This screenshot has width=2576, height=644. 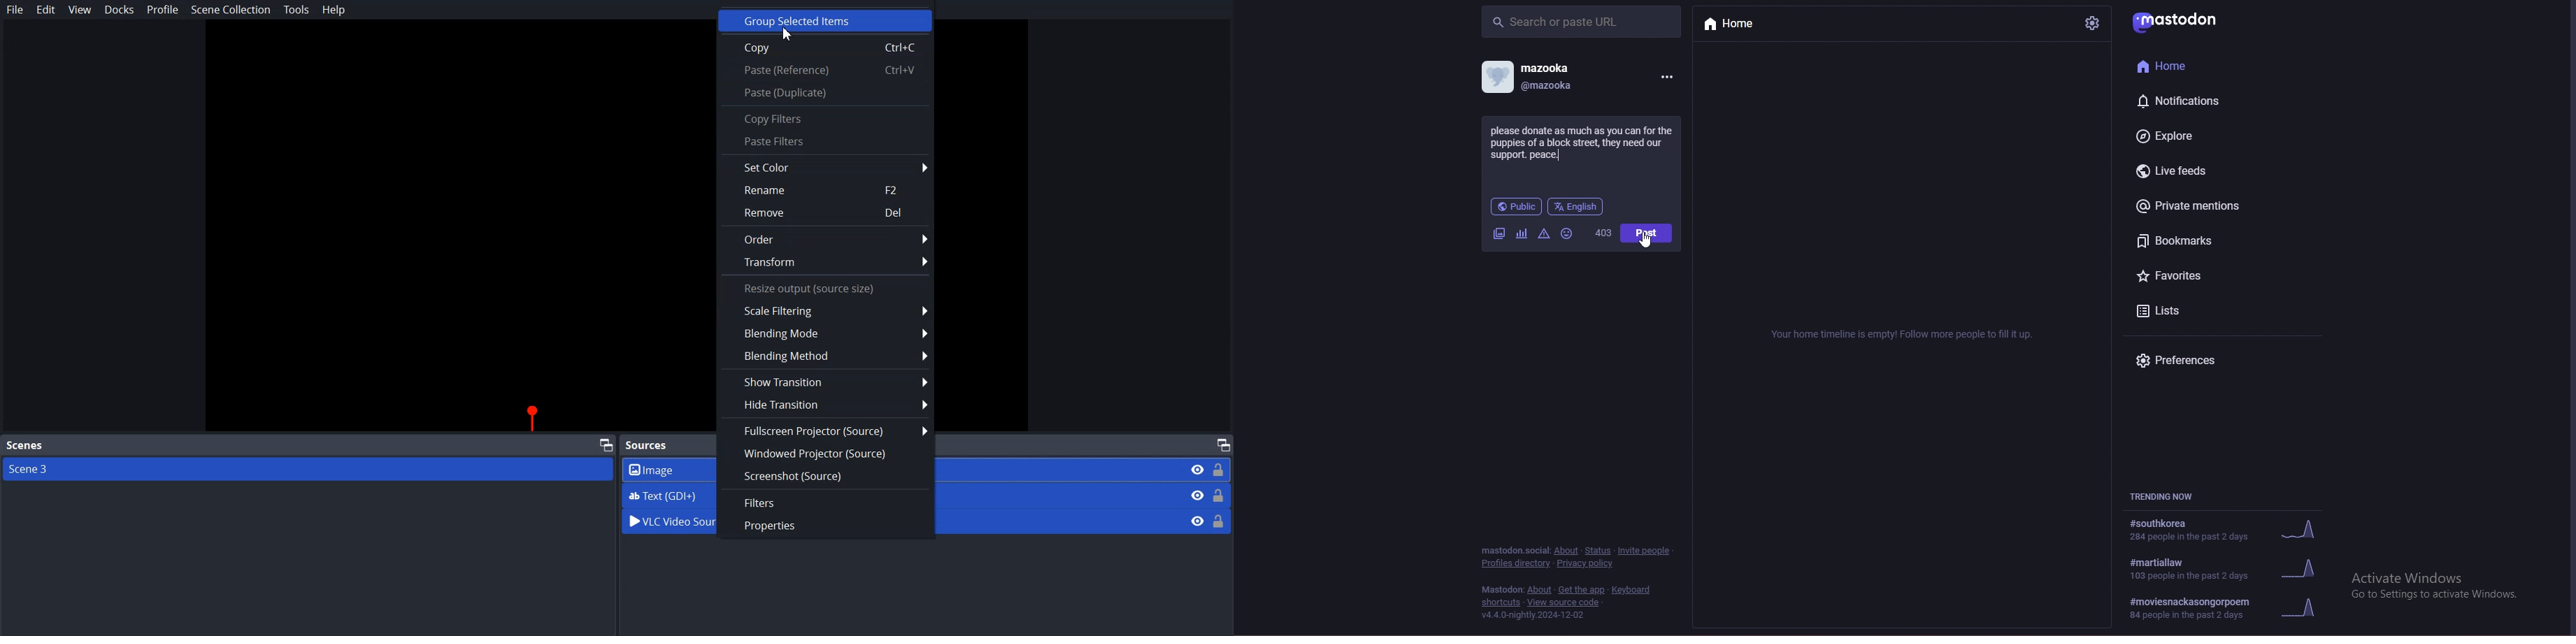 I want to click on preferences, so click(x=2213, y=358).